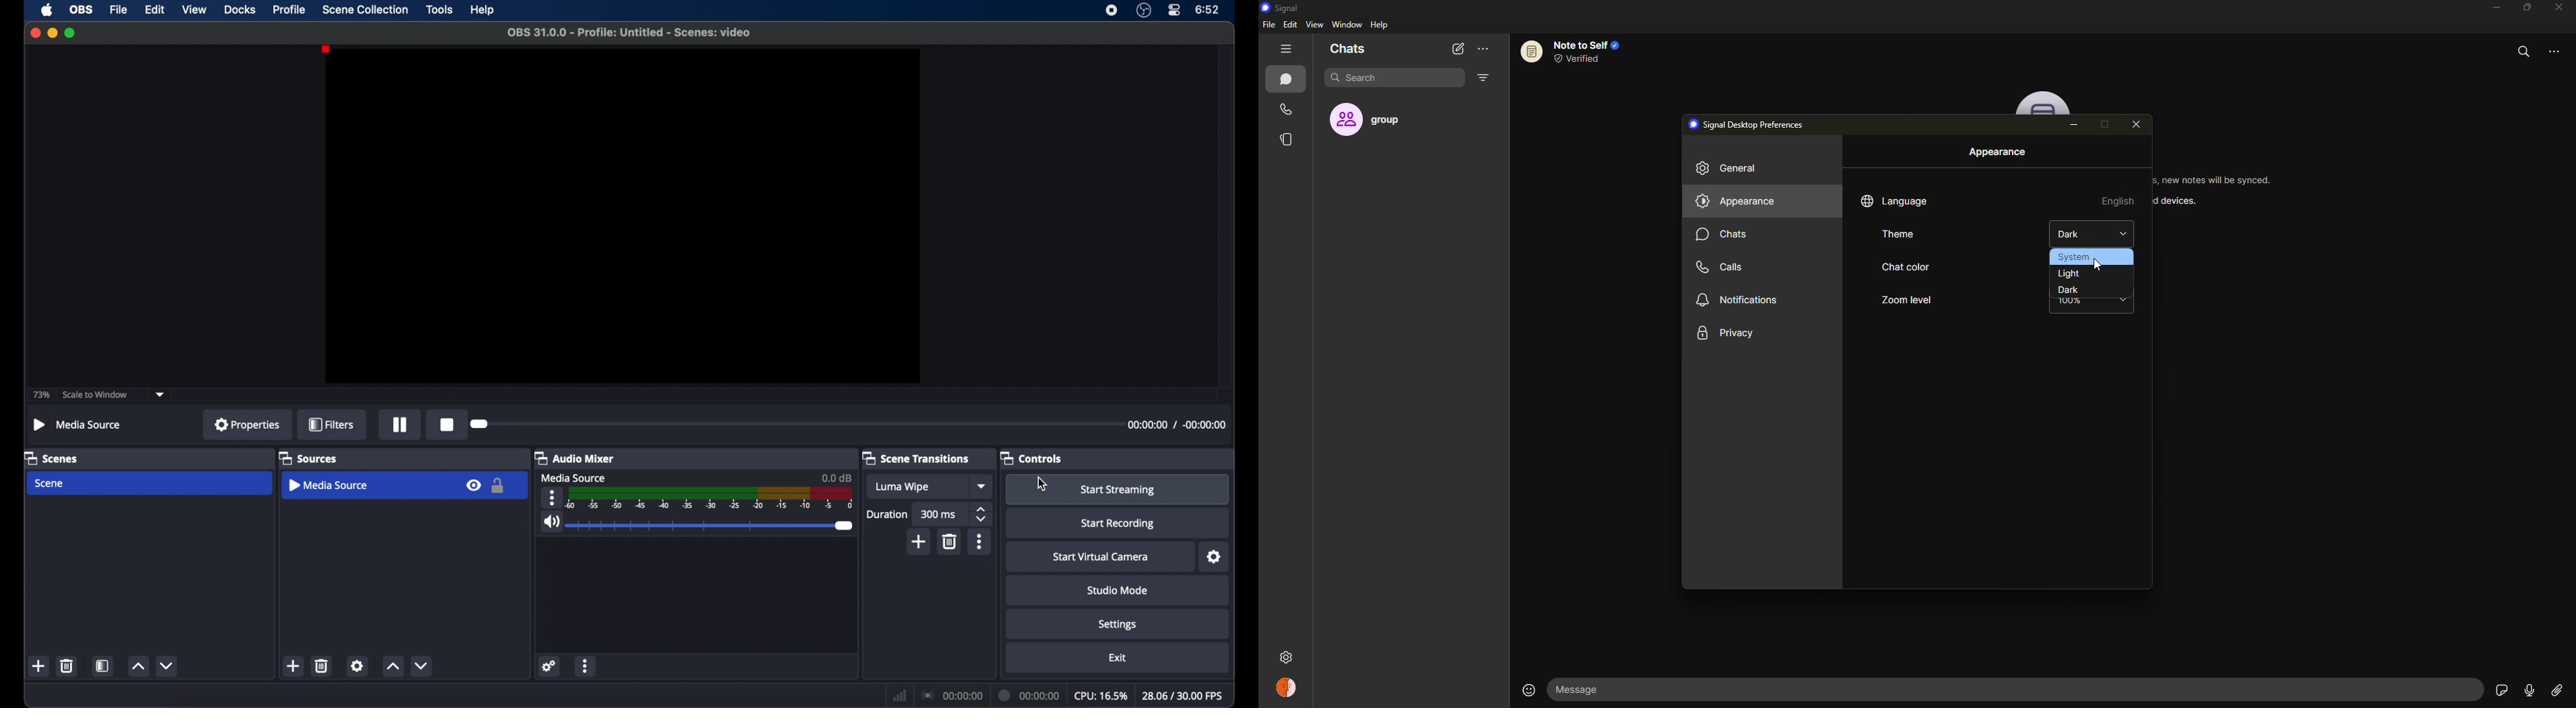 The width and height of the screenshot is (2576, 728). Describe the element at coordinates (1724, 233) in the screenshot. I see `chats` at that location.